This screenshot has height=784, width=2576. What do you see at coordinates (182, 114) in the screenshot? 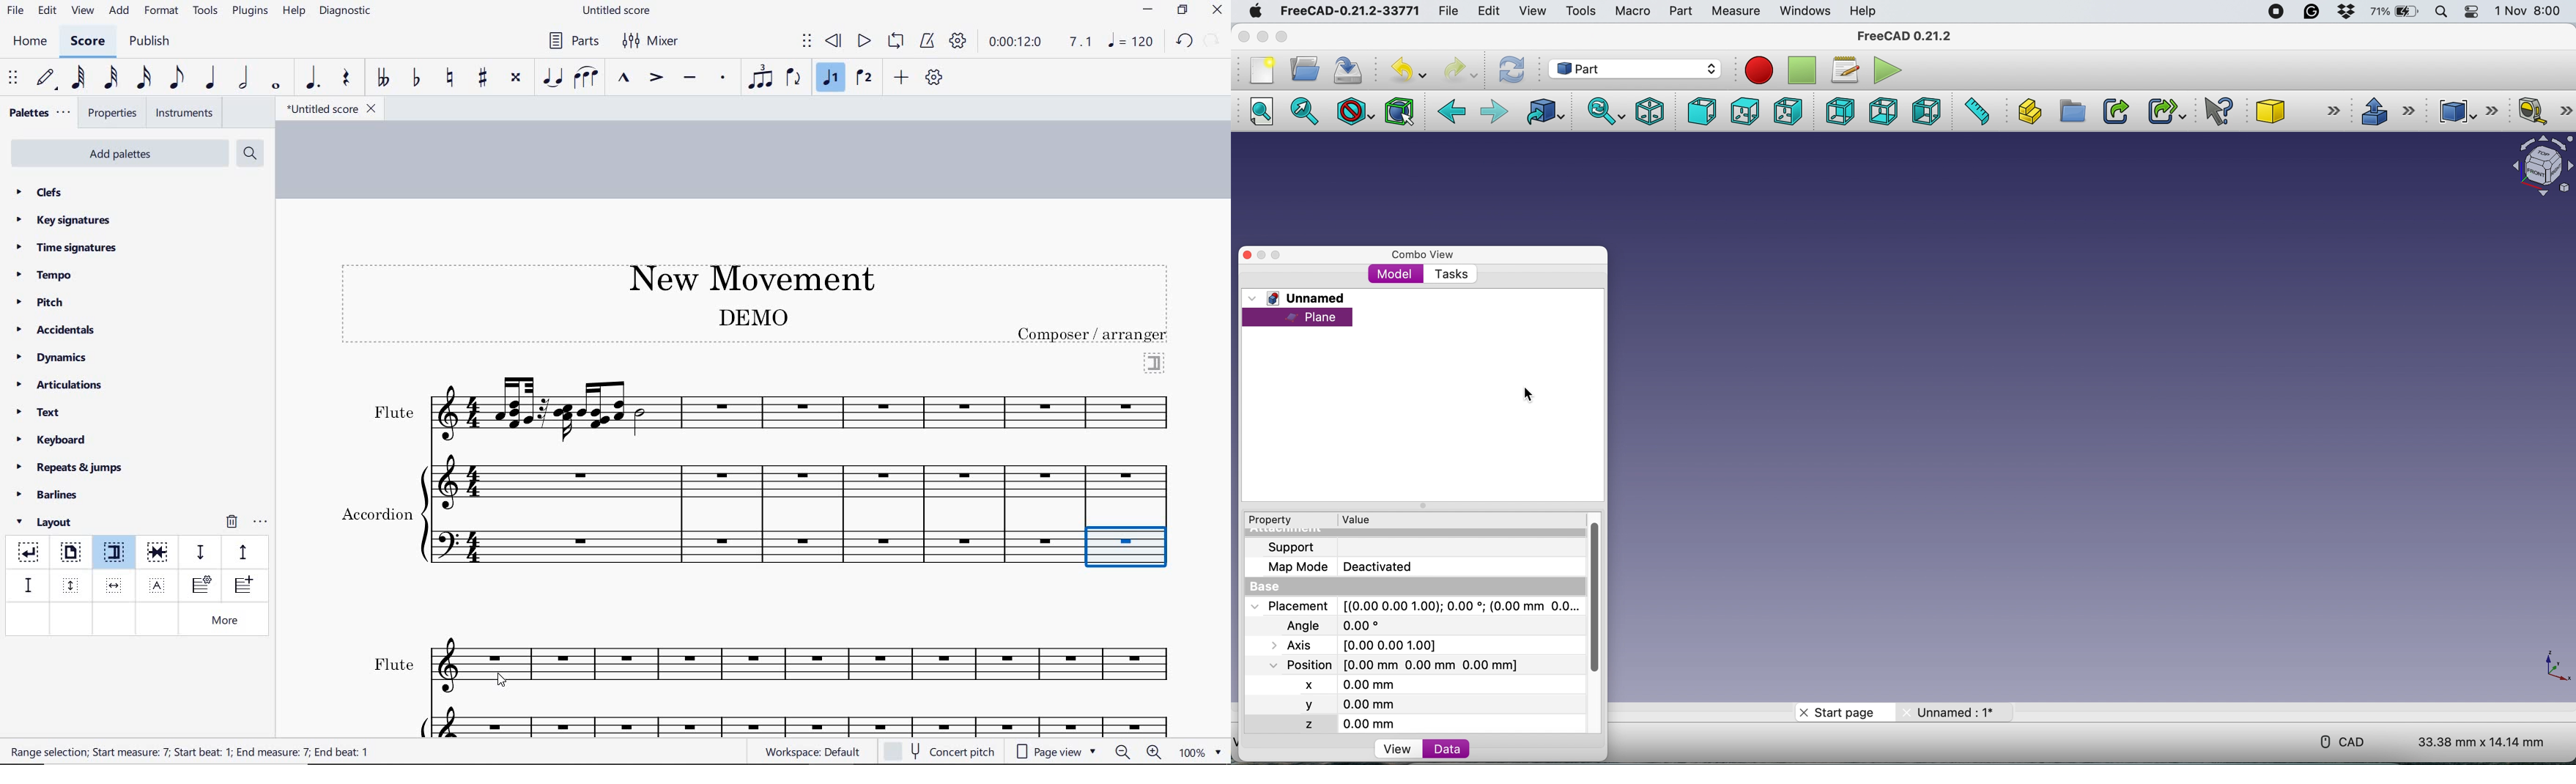
I see `instruments` at bounding box center [182, 114].